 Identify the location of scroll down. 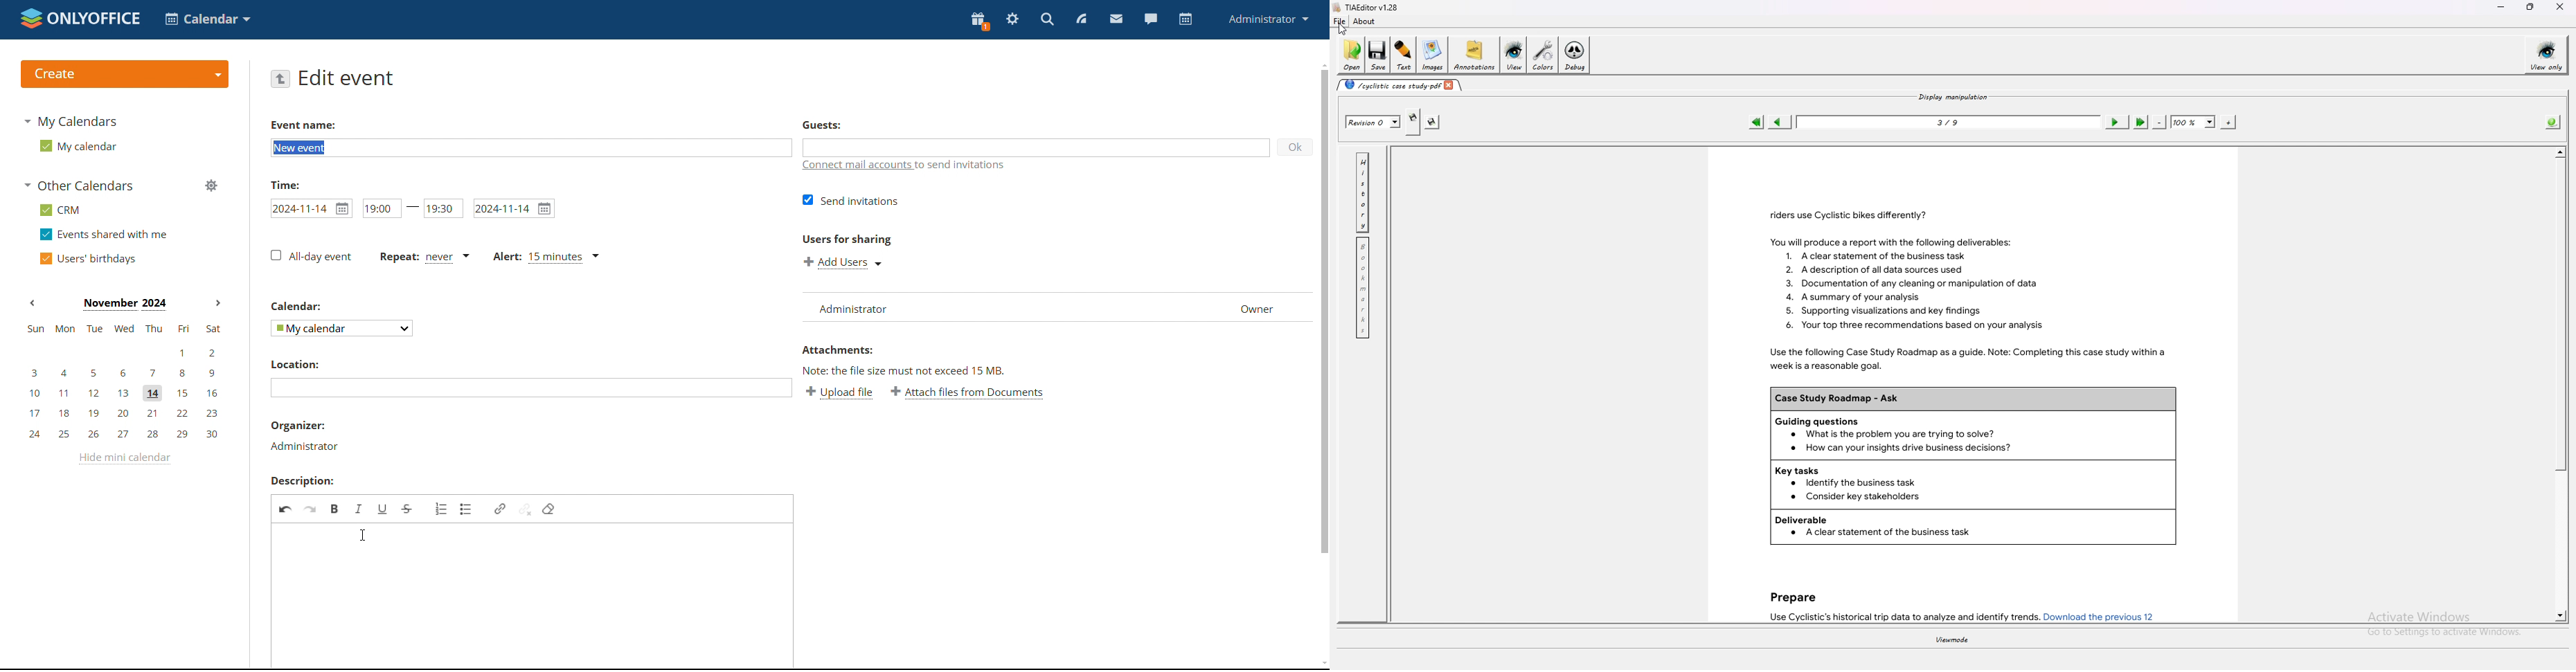
(2562, 615).